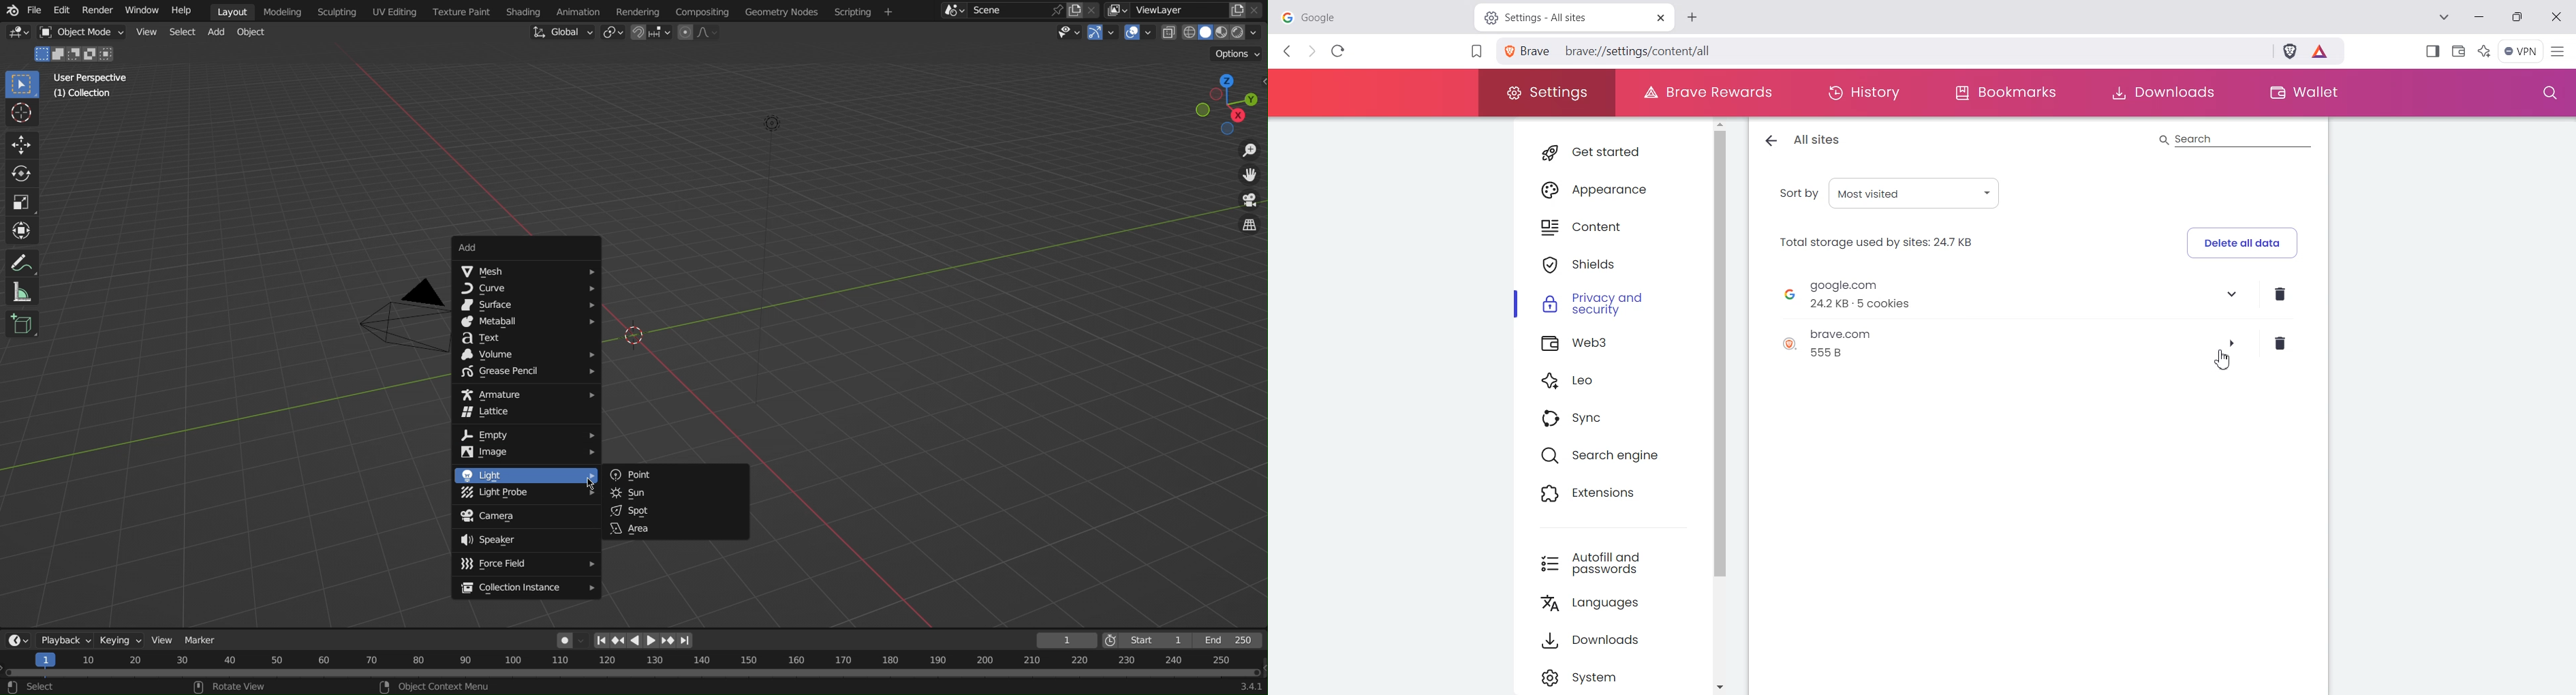 Image resolution: width=2576 pixels, height=700 pixels. Describe the element at coordinates (1234, 641) in the screenshot. I see `End 1` at that location.